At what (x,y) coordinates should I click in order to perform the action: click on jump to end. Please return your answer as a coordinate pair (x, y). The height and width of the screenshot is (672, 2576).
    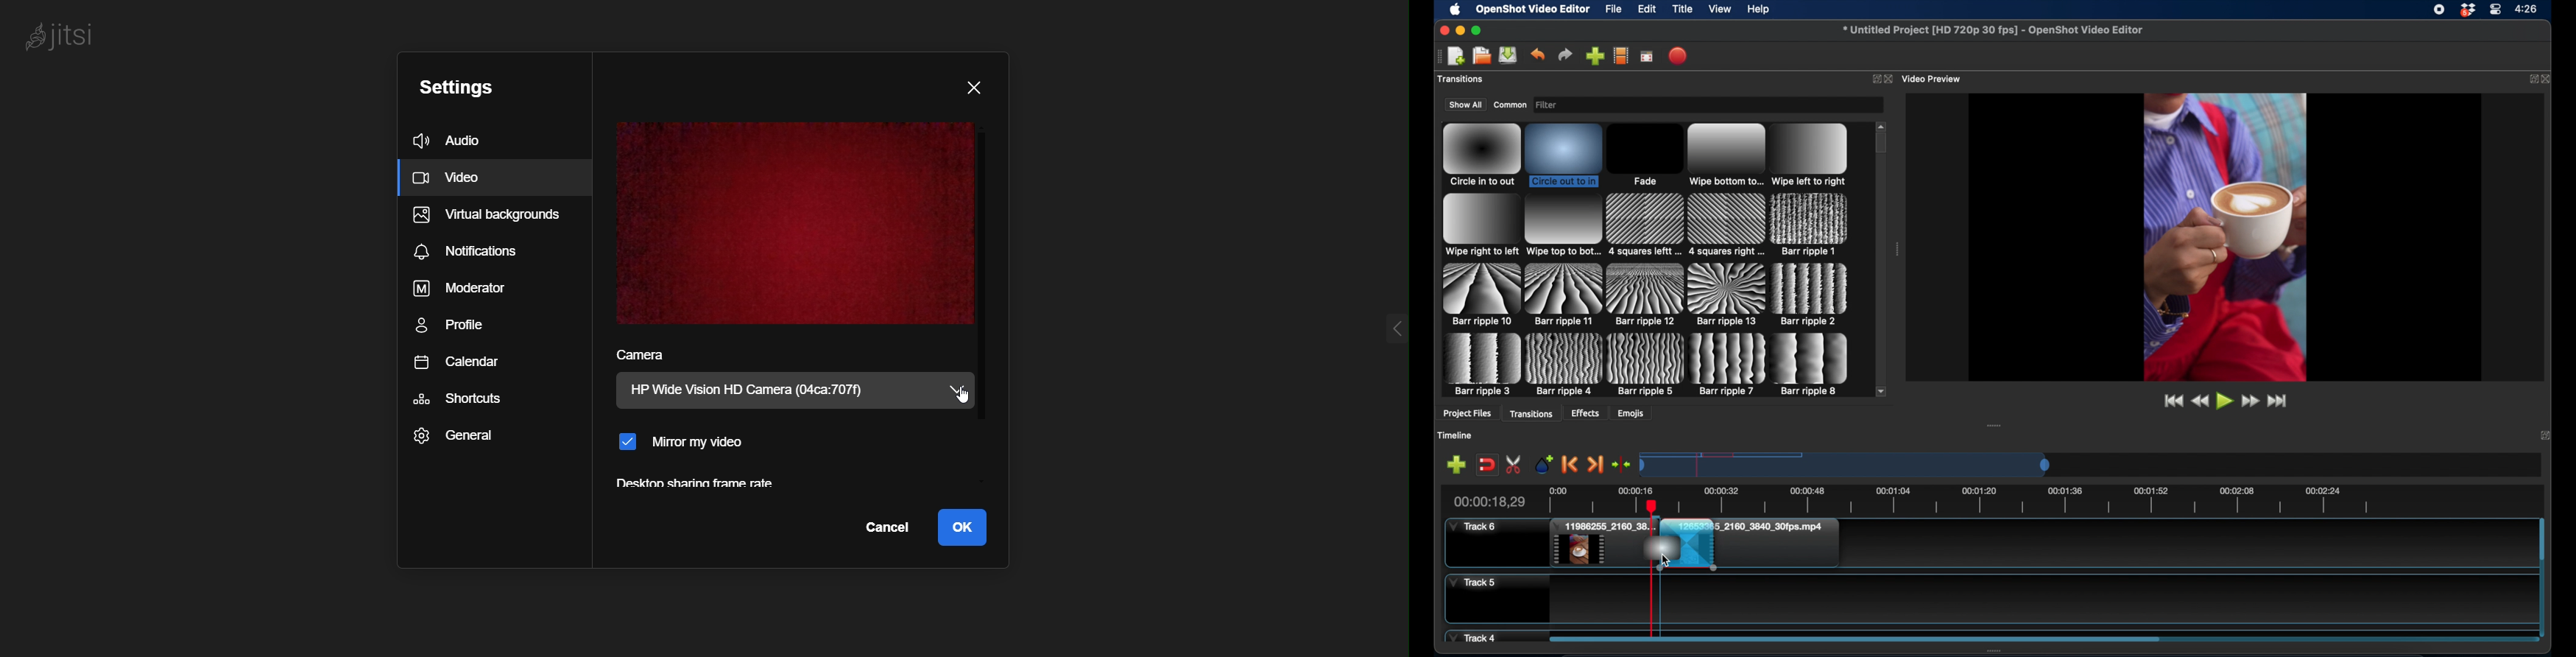
    Looking at the image, I should click on (2280, 401).